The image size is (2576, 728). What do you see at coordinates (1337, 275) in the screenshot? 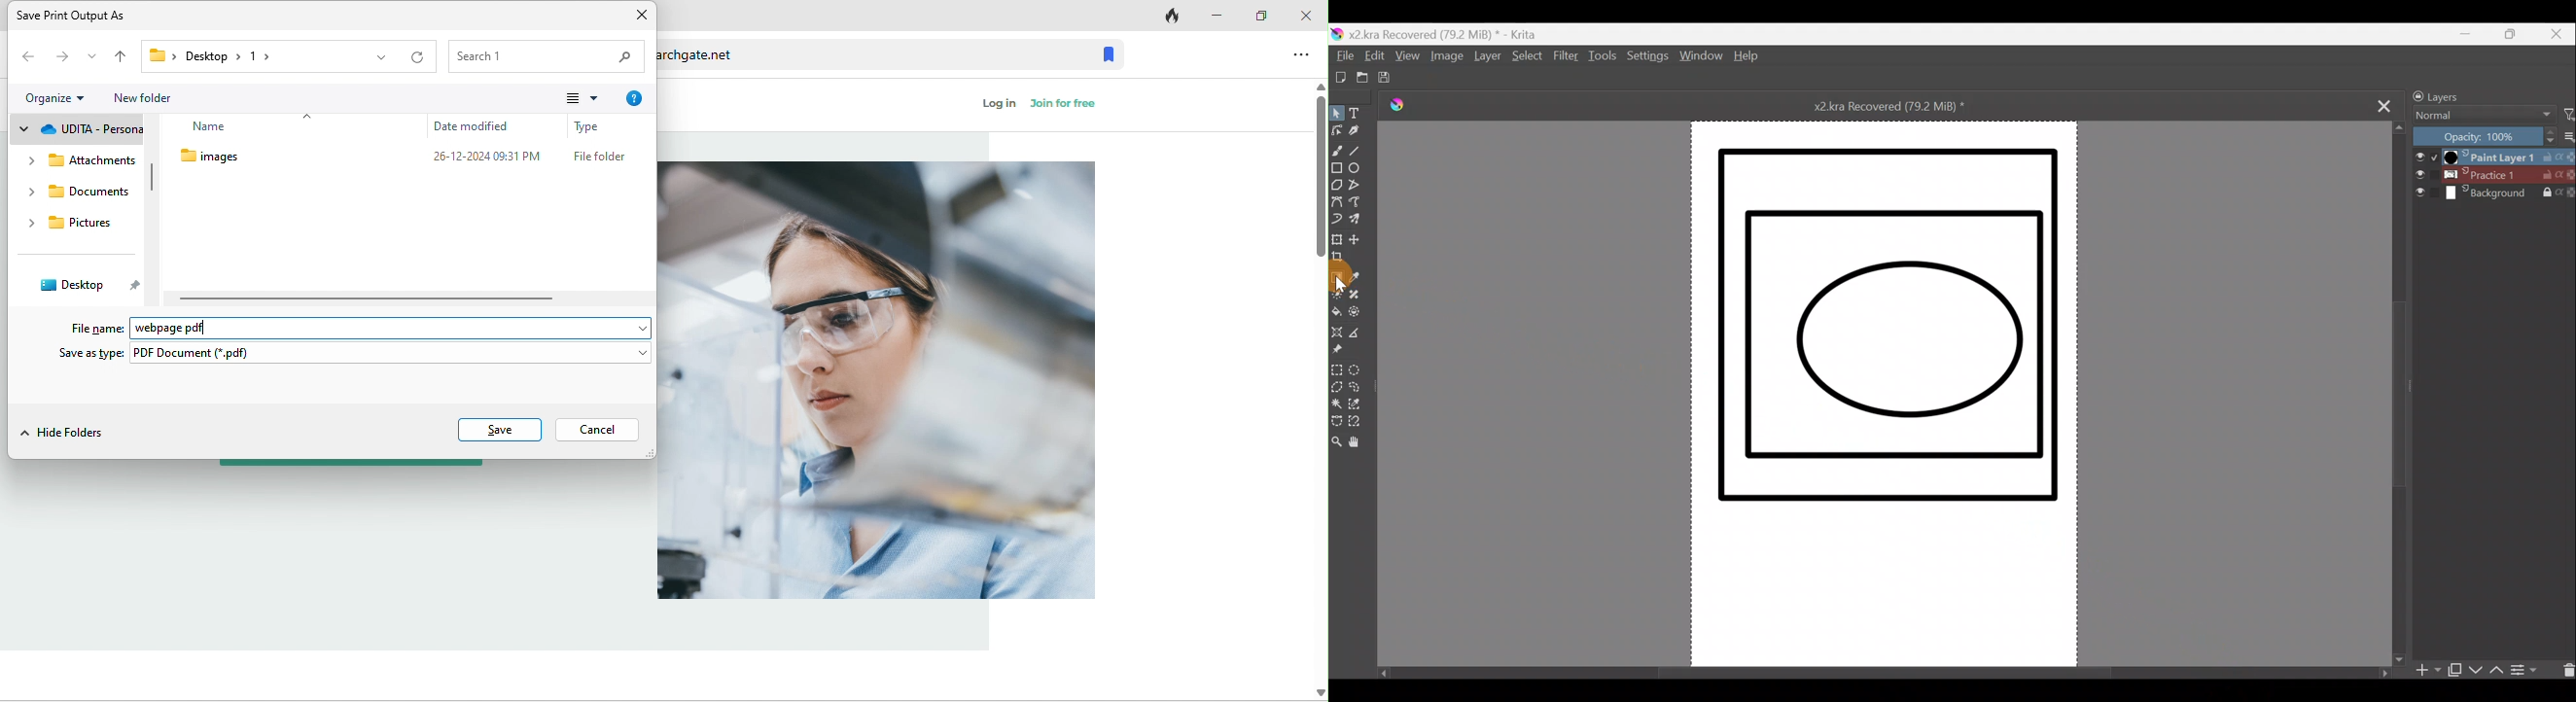
I see `Draw a gradient` at bounding box center [1337, 275].